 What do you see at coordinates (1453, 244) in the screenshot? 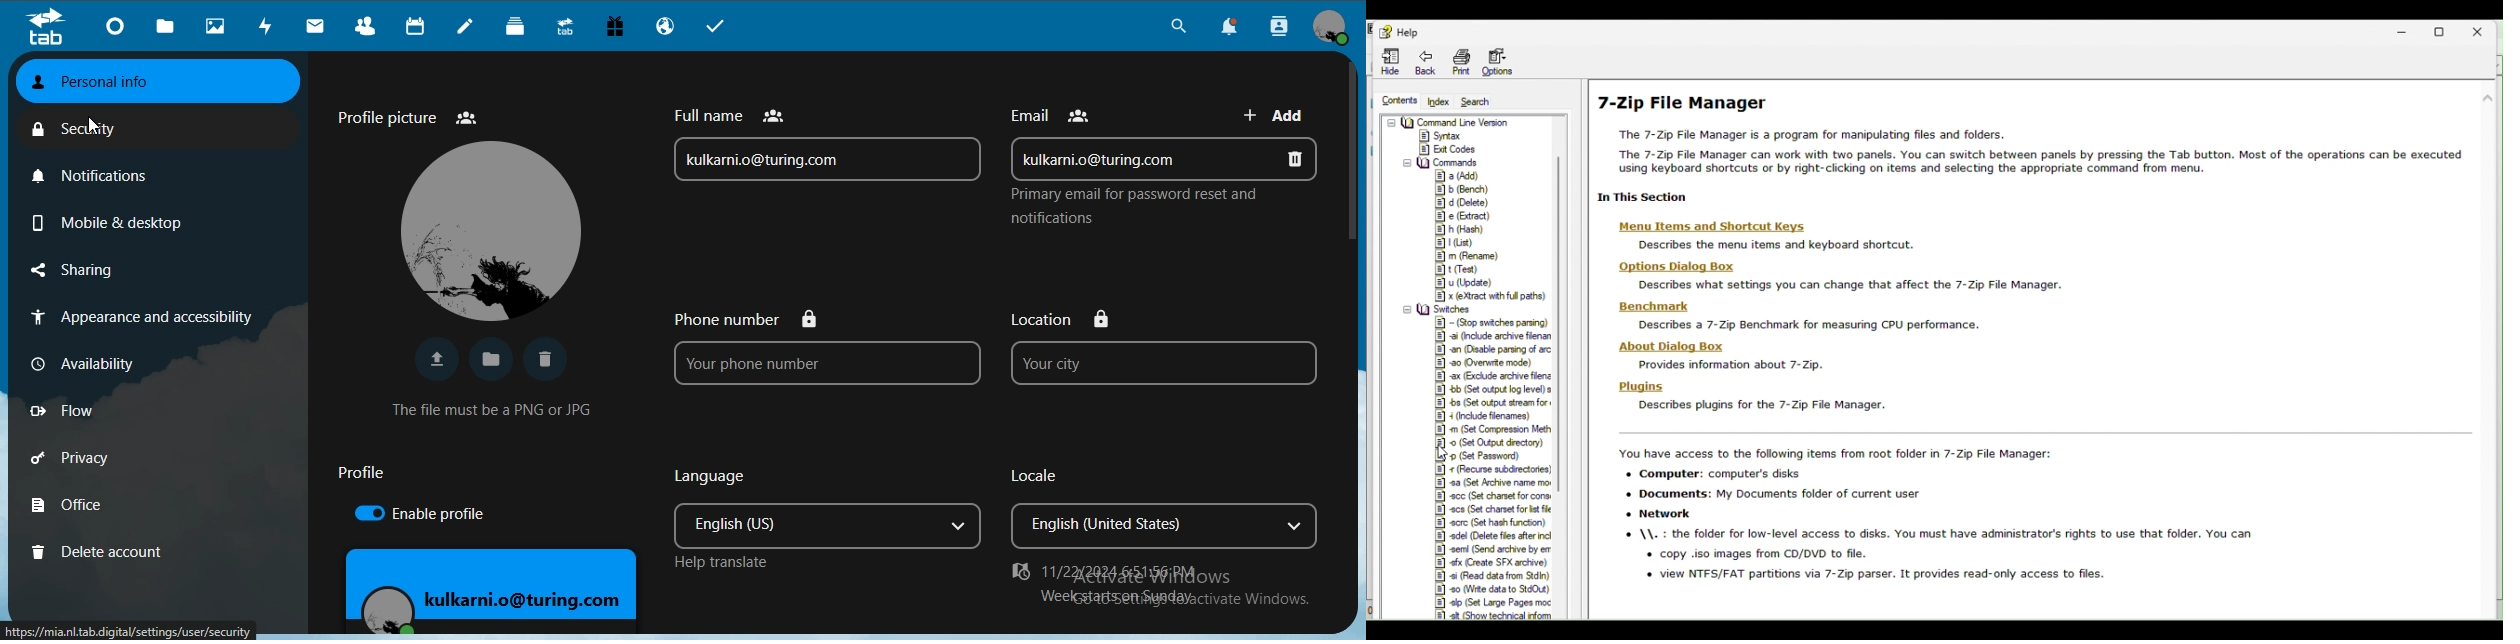
I see `List` at bounding box center [1453, 244].